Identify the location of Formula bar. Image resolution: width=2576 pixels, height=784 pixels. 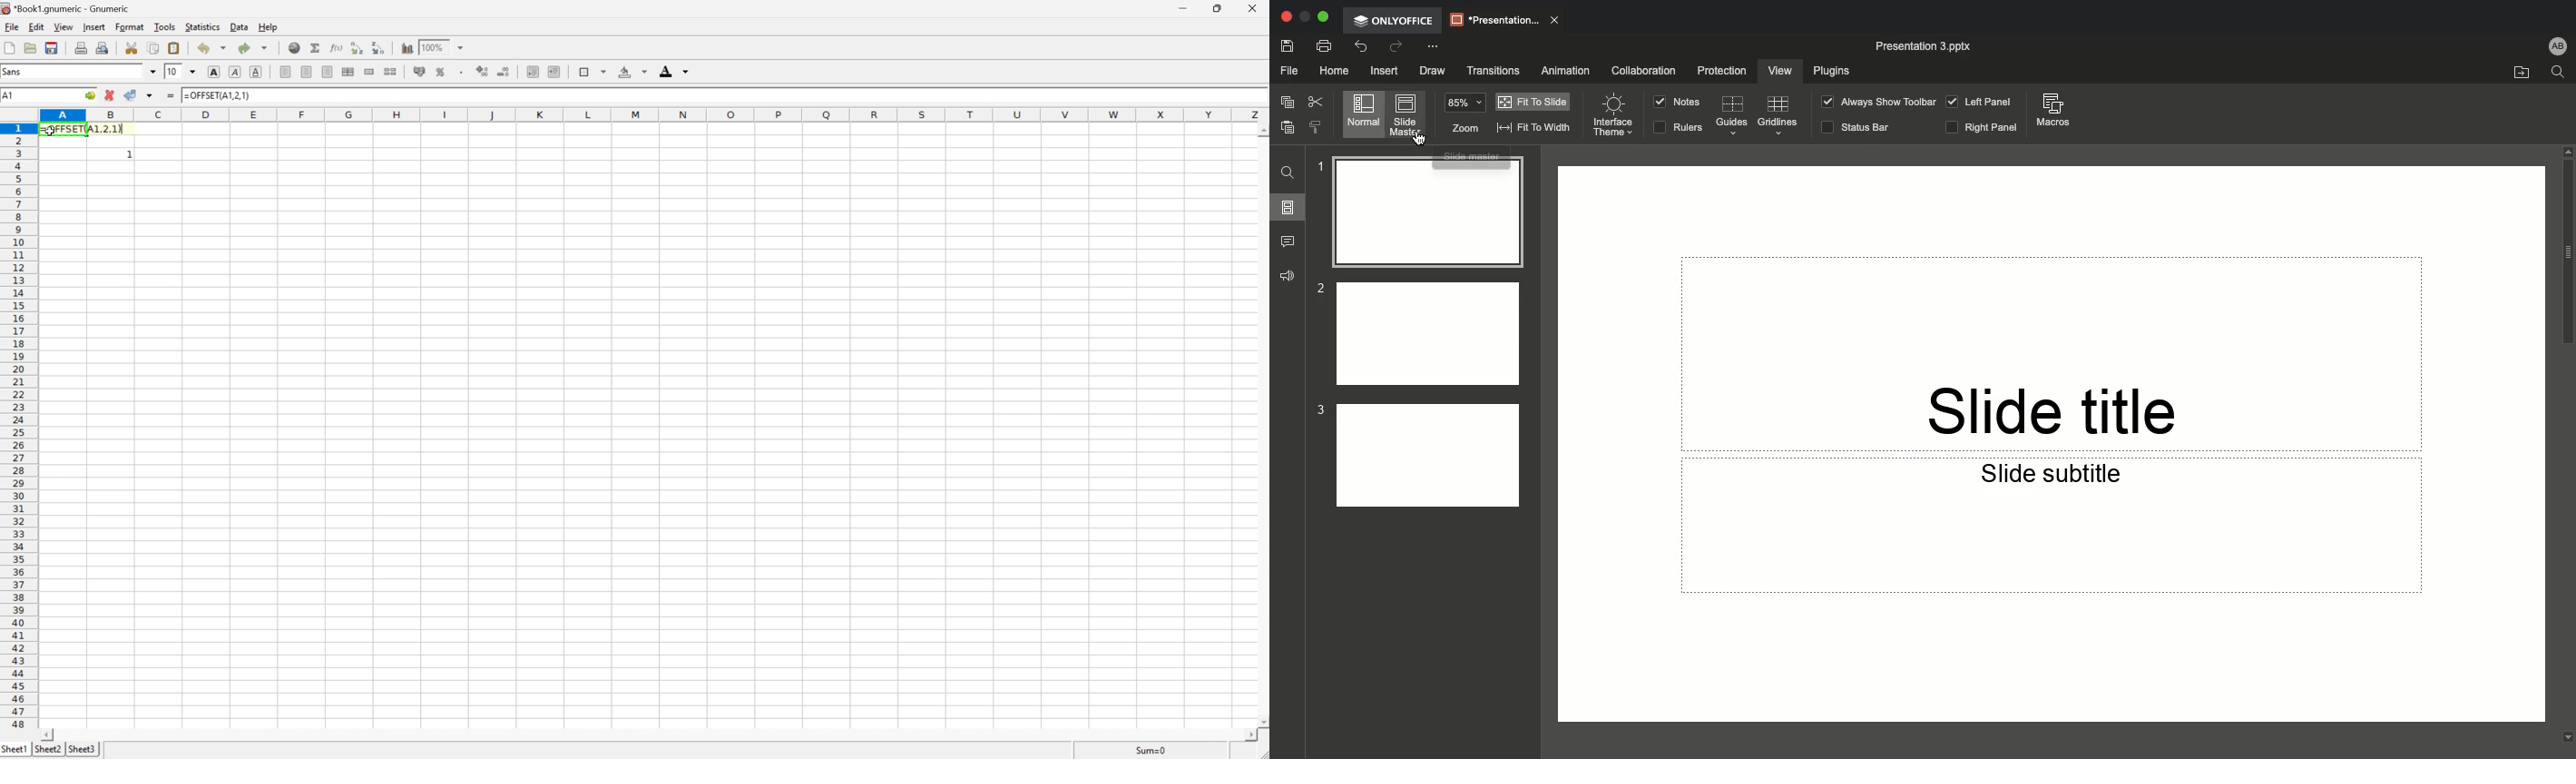
(765, 98).